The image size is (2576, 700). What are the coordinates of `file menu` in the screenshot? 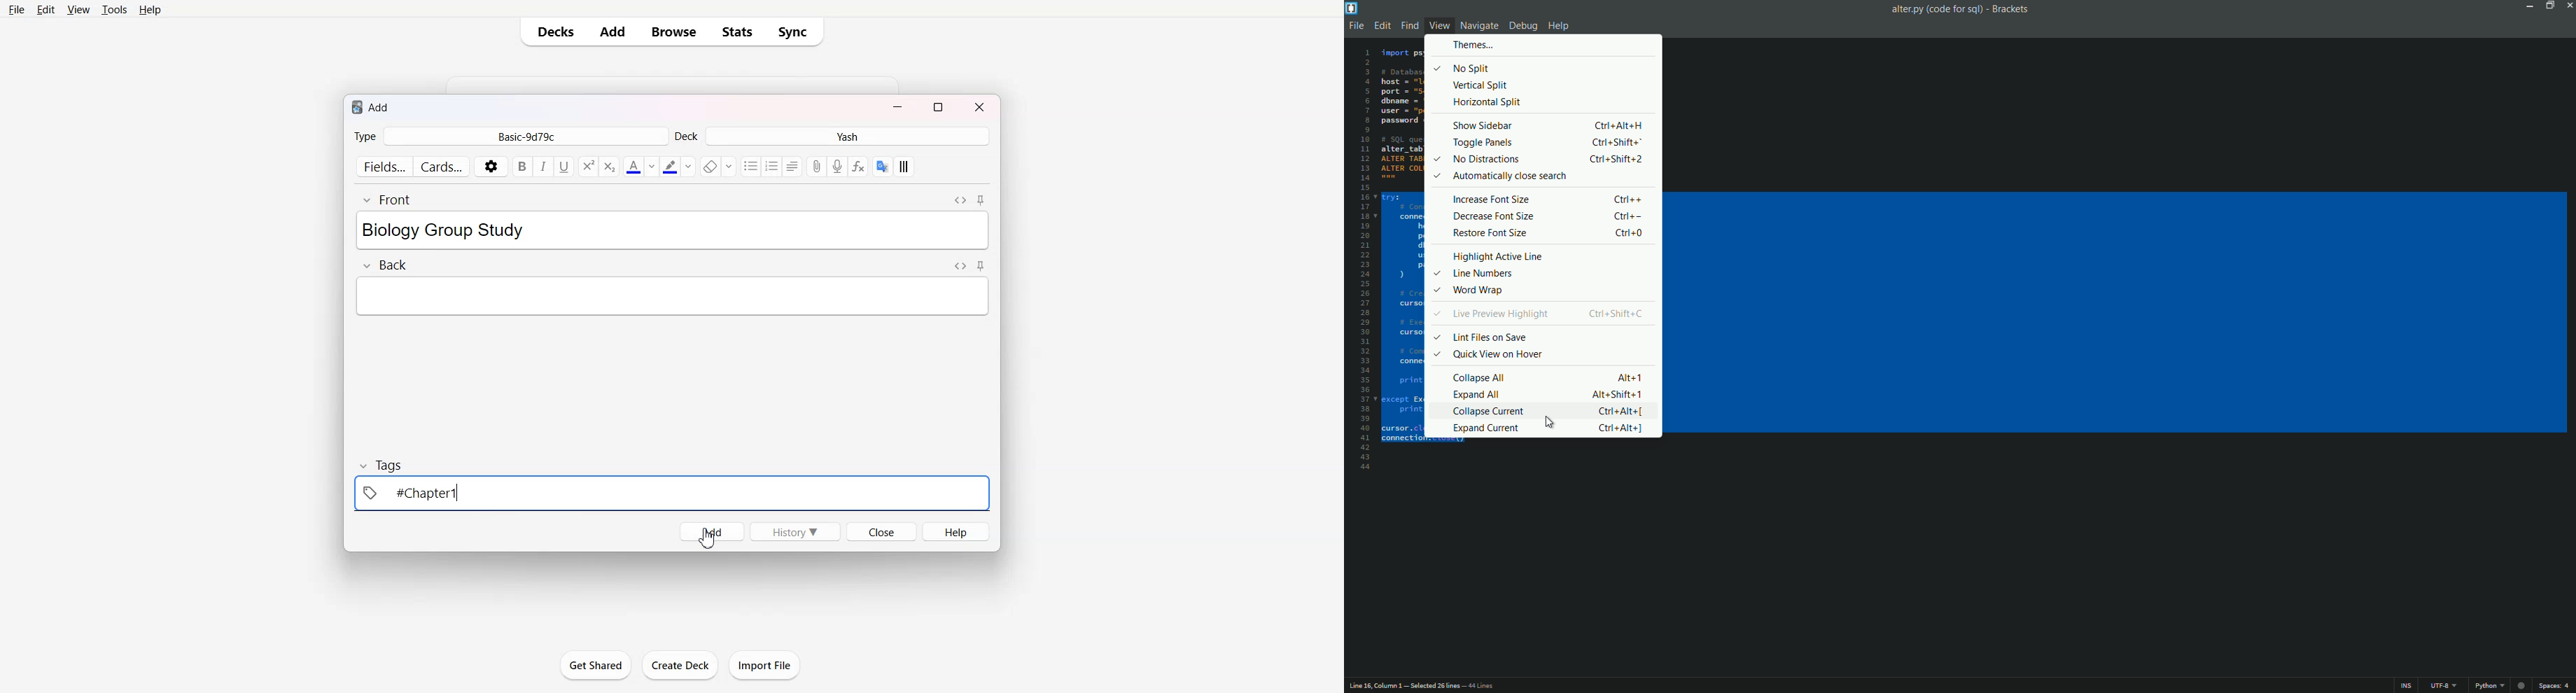 It's located at (1355, 26).